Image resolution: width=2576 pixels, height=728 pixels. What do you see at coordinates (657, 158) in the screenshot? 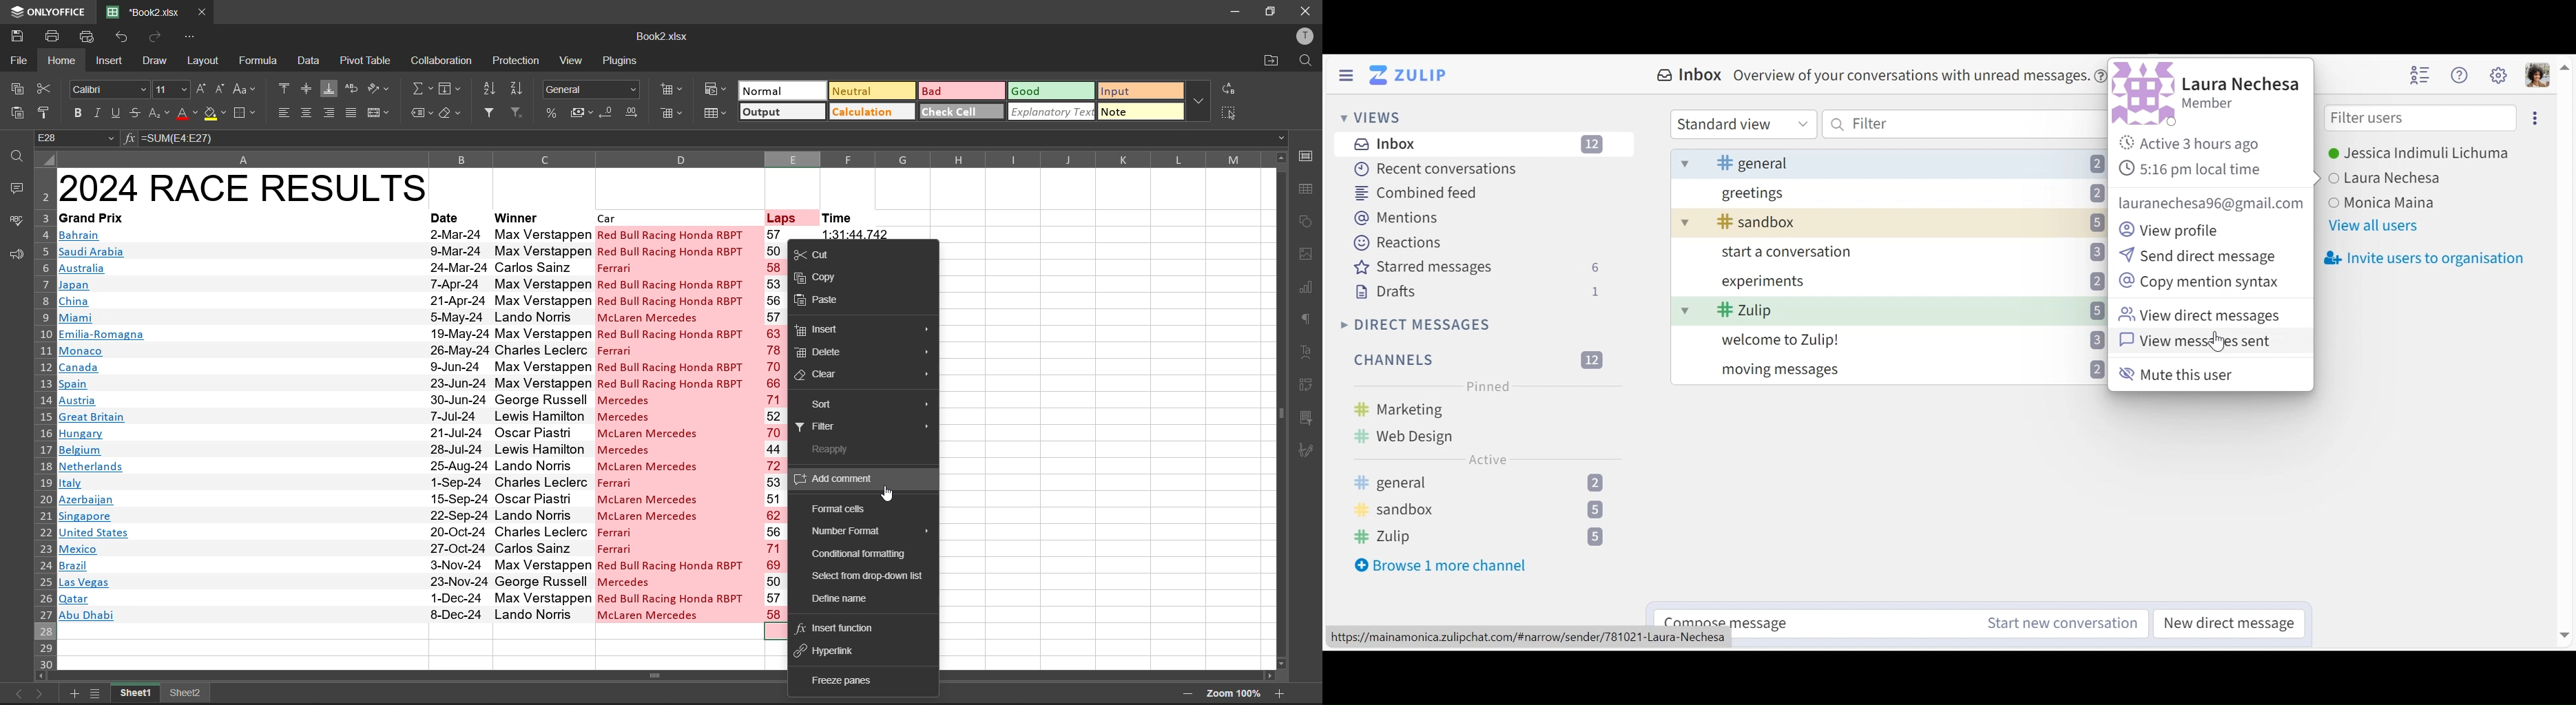
I see `column name` at bounding box center [657, 158].